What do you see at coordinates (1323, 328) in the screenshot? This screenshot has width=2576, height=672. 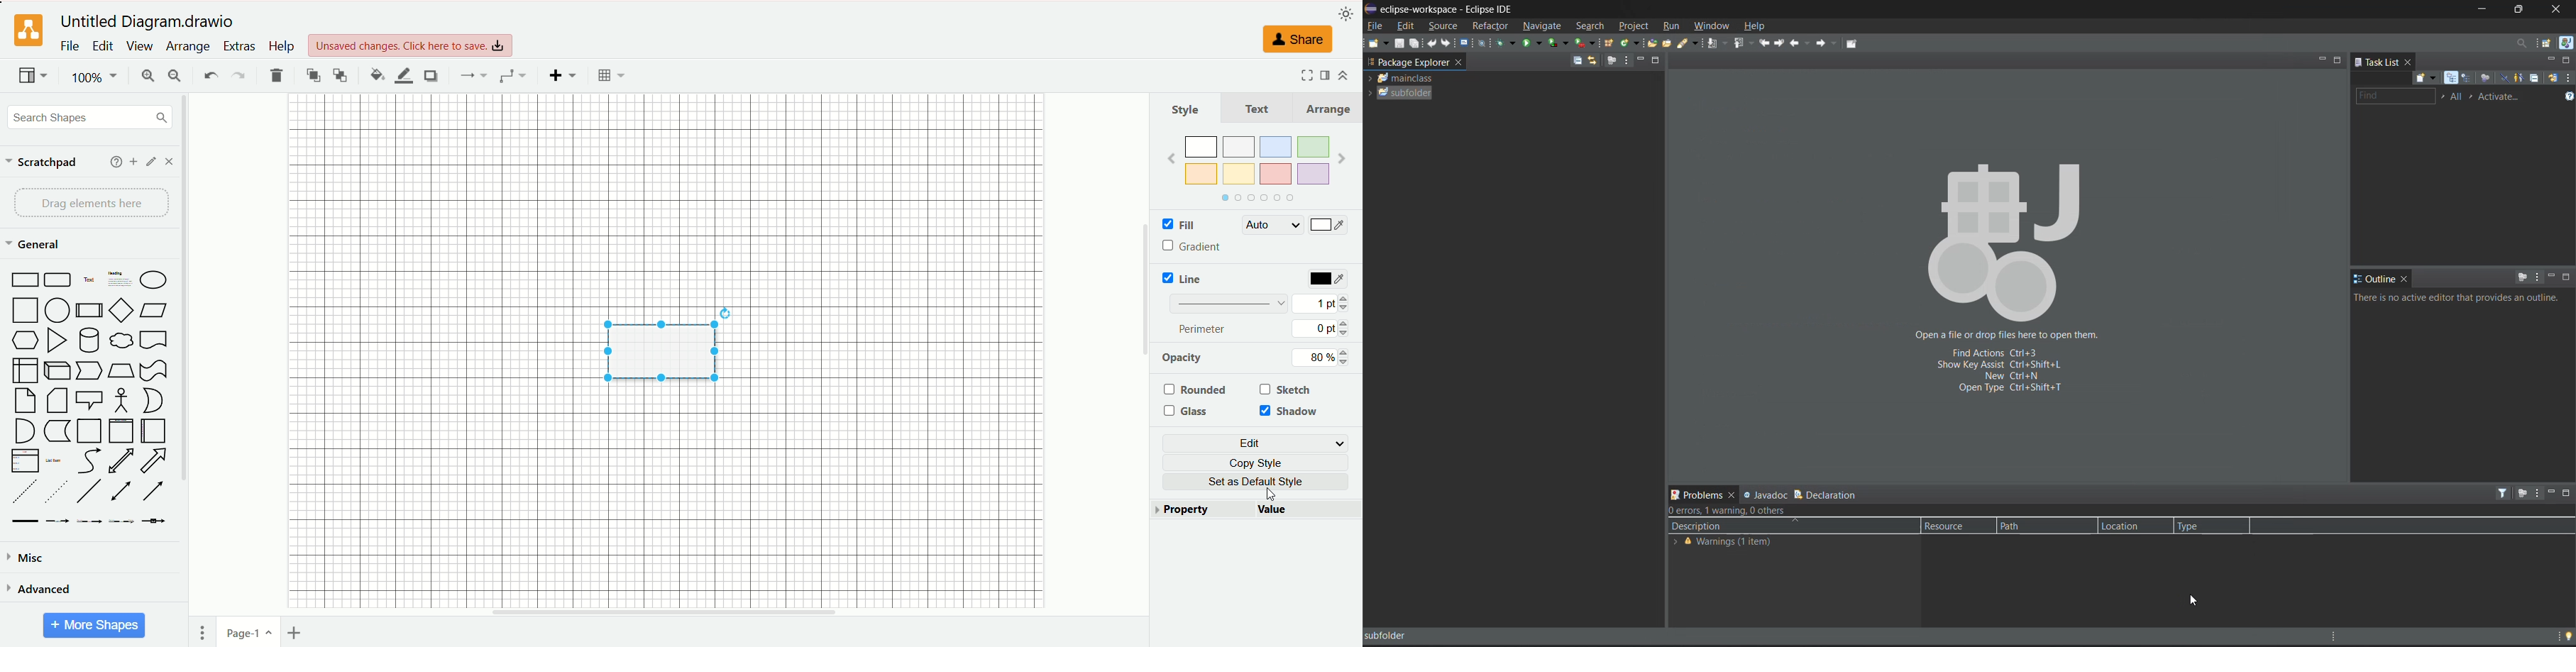 I see `0 pt` at bounding box center [1323, 328].